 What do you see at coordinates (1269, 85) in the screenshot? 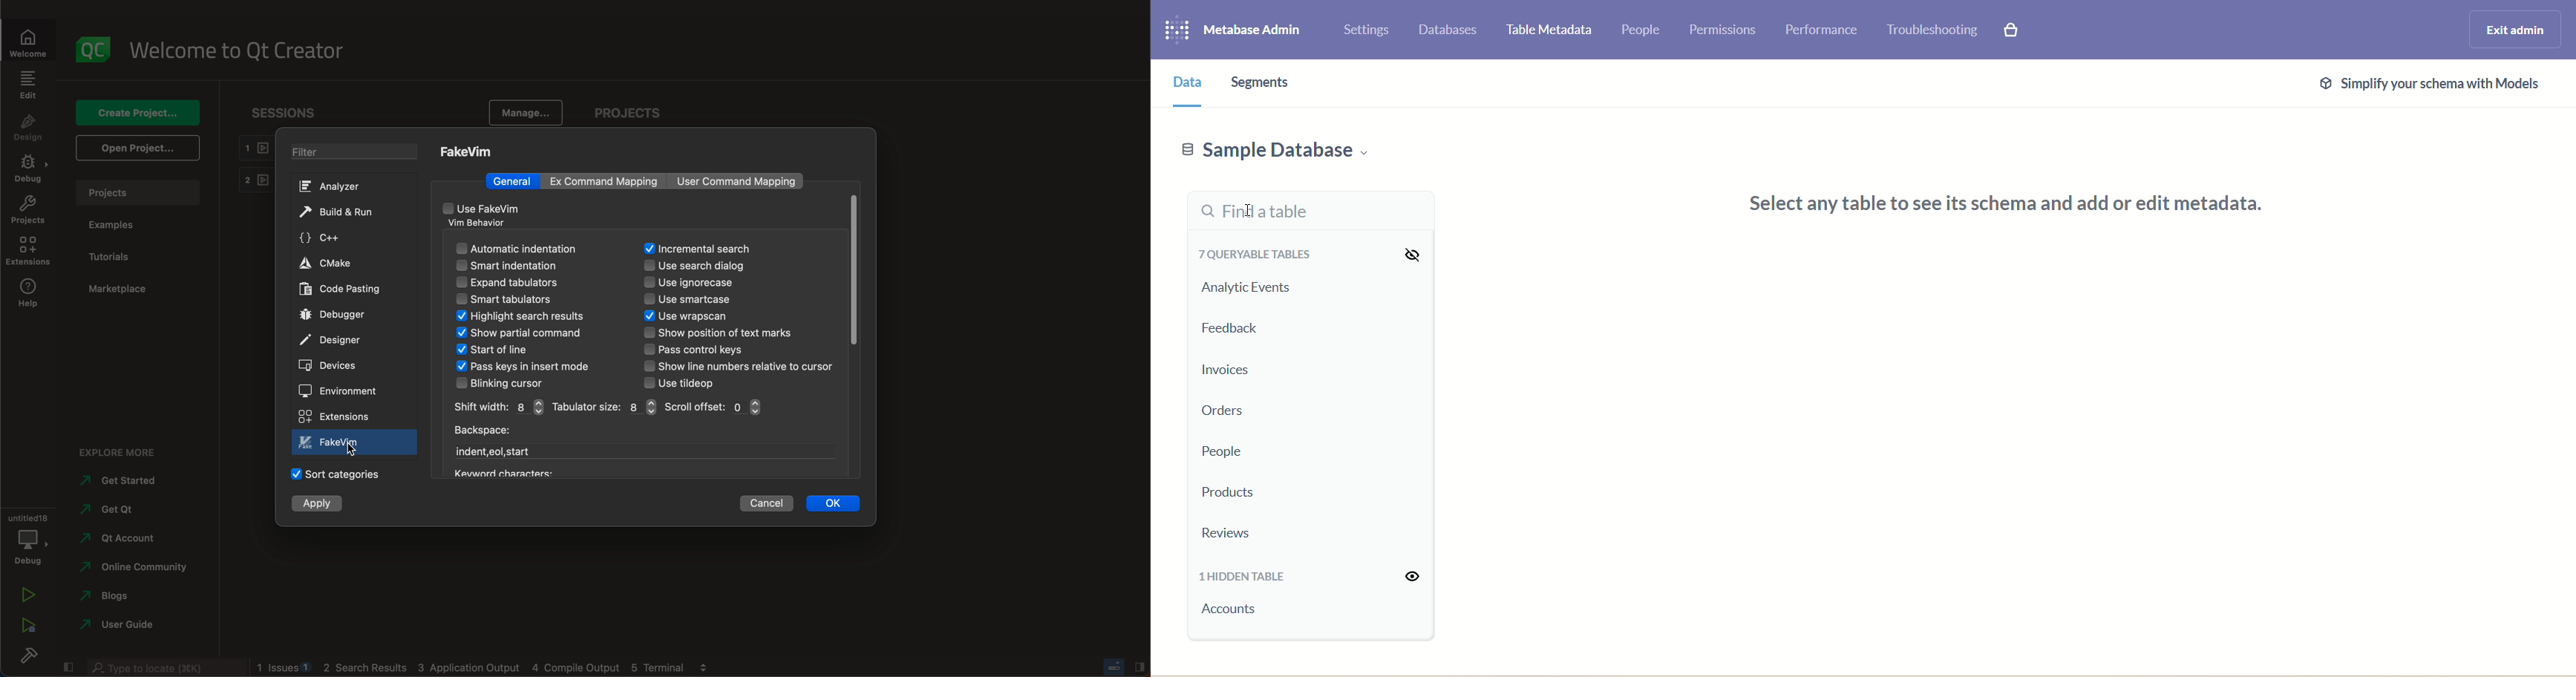
I see `segments` at bounding box center [1269, 85].